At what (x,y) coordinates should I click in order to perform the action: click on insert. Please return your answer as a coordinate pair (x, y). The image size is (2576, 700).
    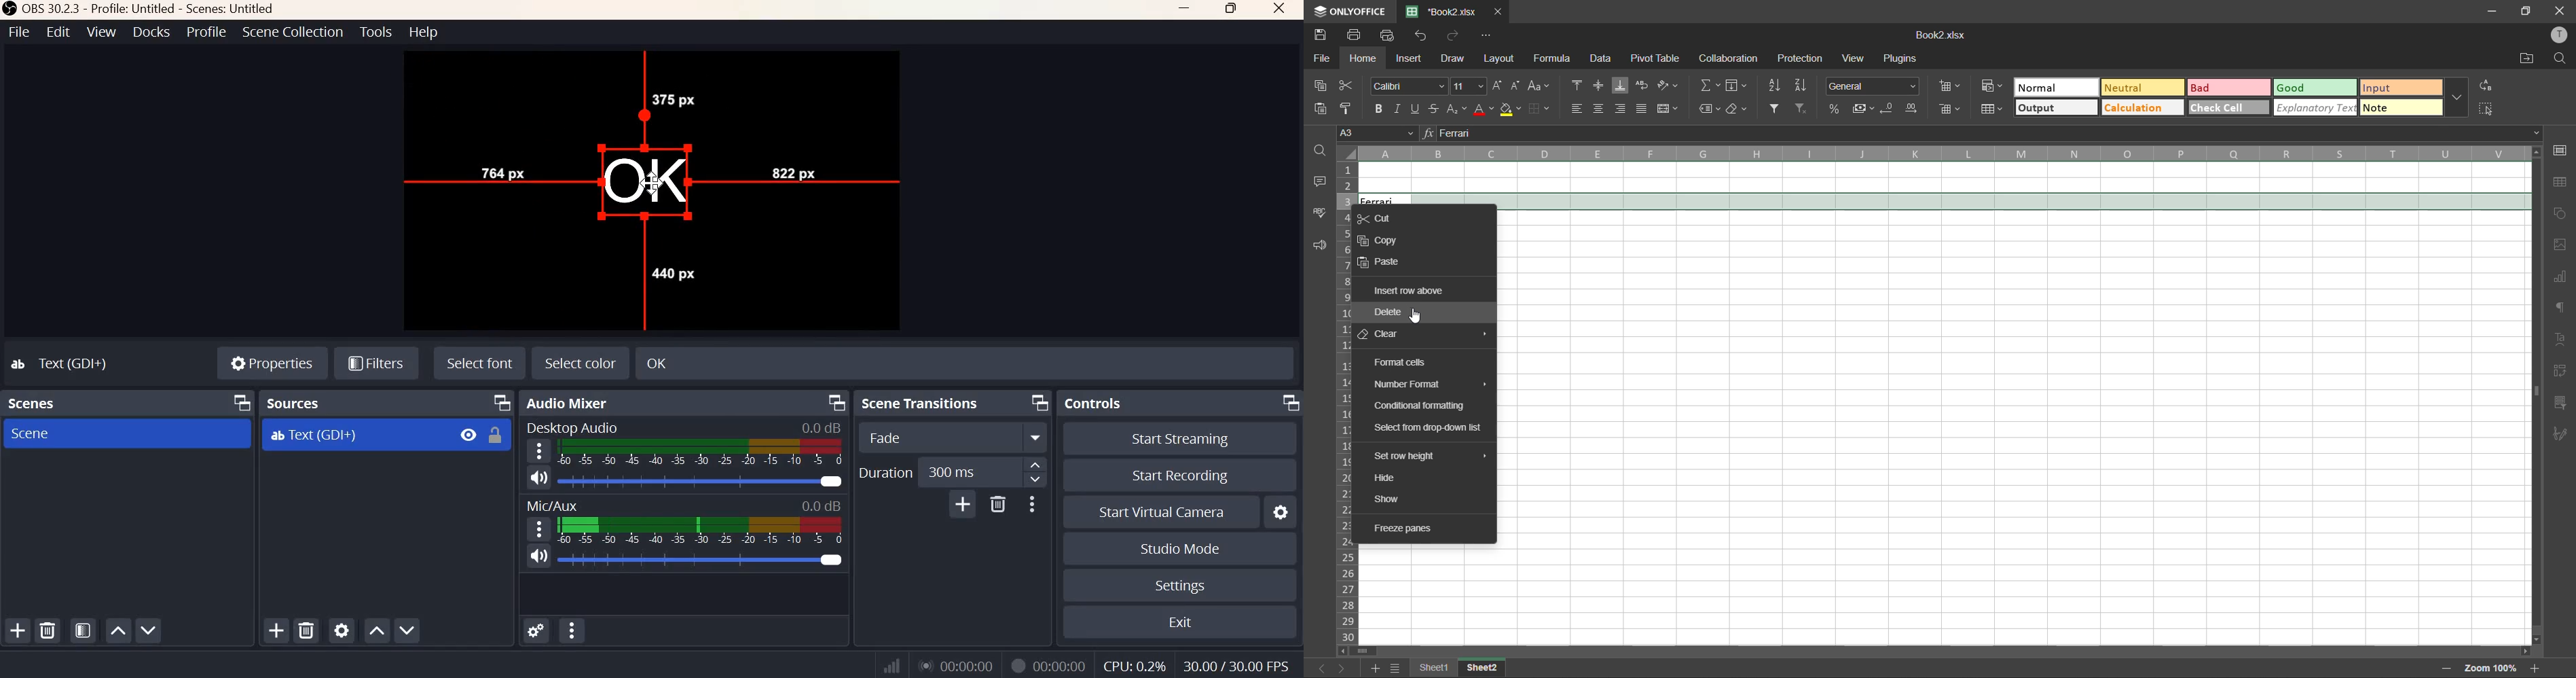
    Looking at the image, I should click on (1410, 57).